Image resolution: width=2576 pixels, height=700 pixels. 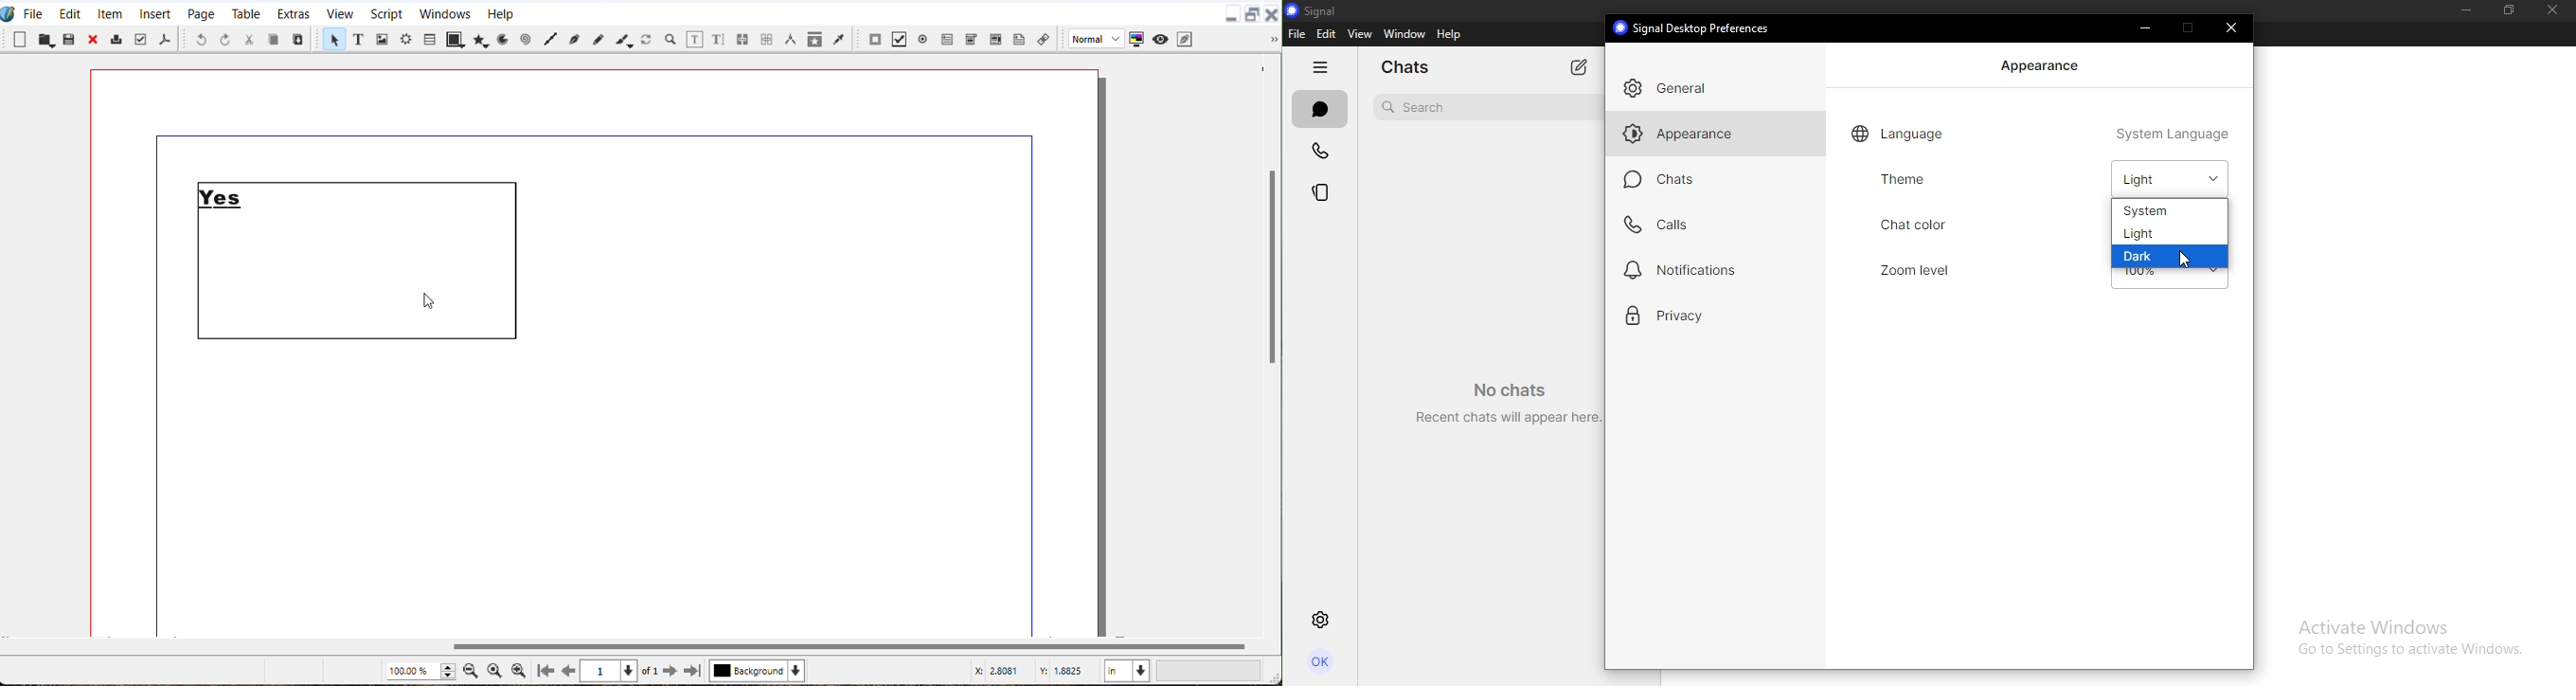 I want to click on Rotate Item, so click(x=648, y=38).